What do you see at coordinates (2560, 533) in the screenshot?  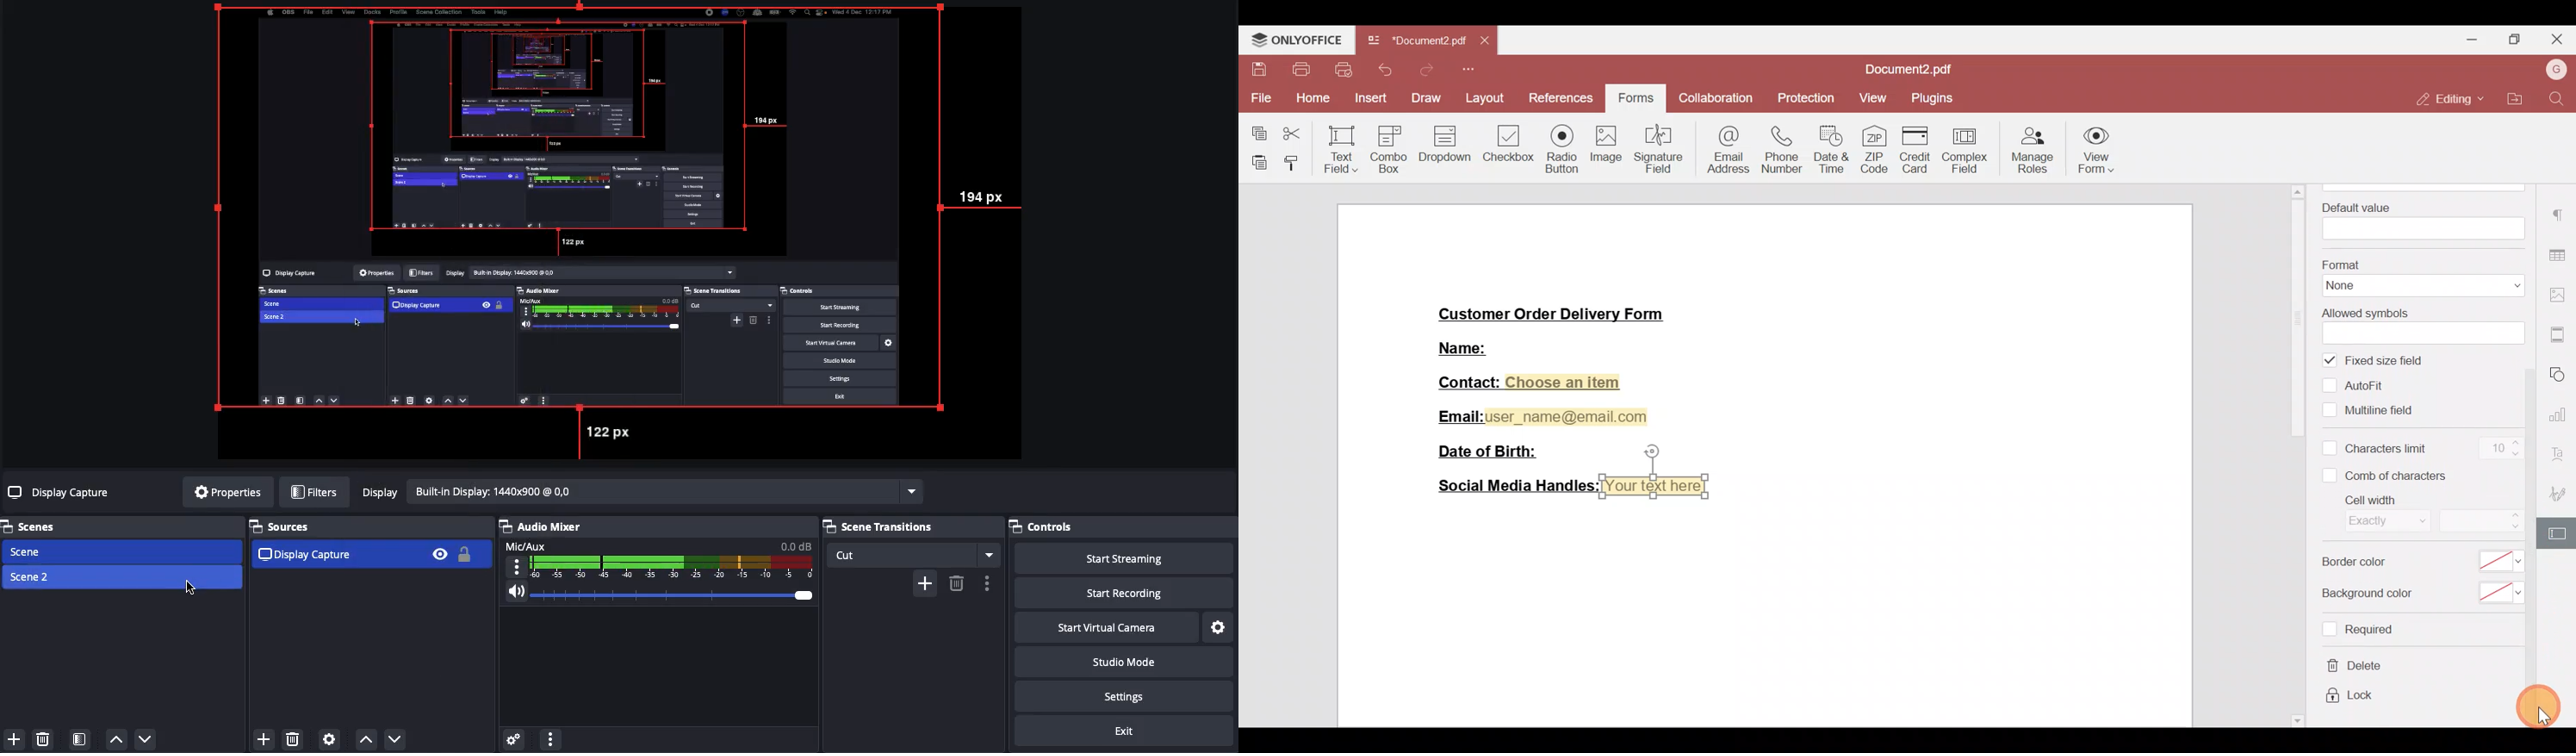 I see `Form settings` at bounding box center [2560, 533].